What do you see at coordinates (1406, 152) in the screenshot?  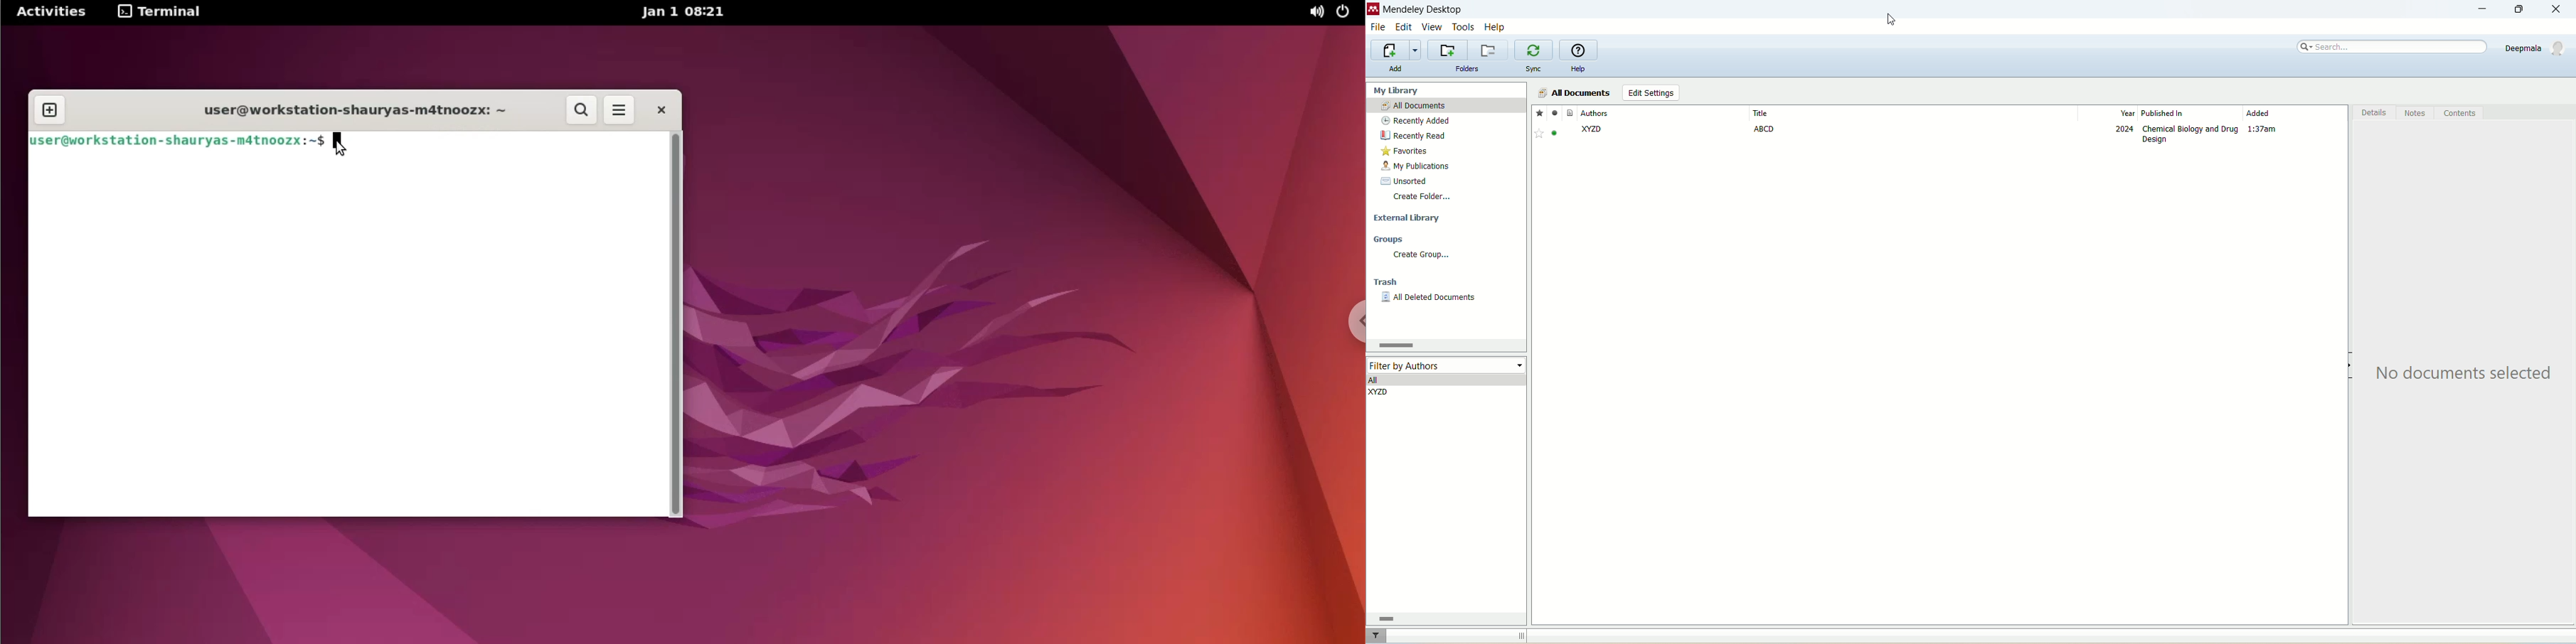 I see `favorites` at bounding box center [1406, 152].